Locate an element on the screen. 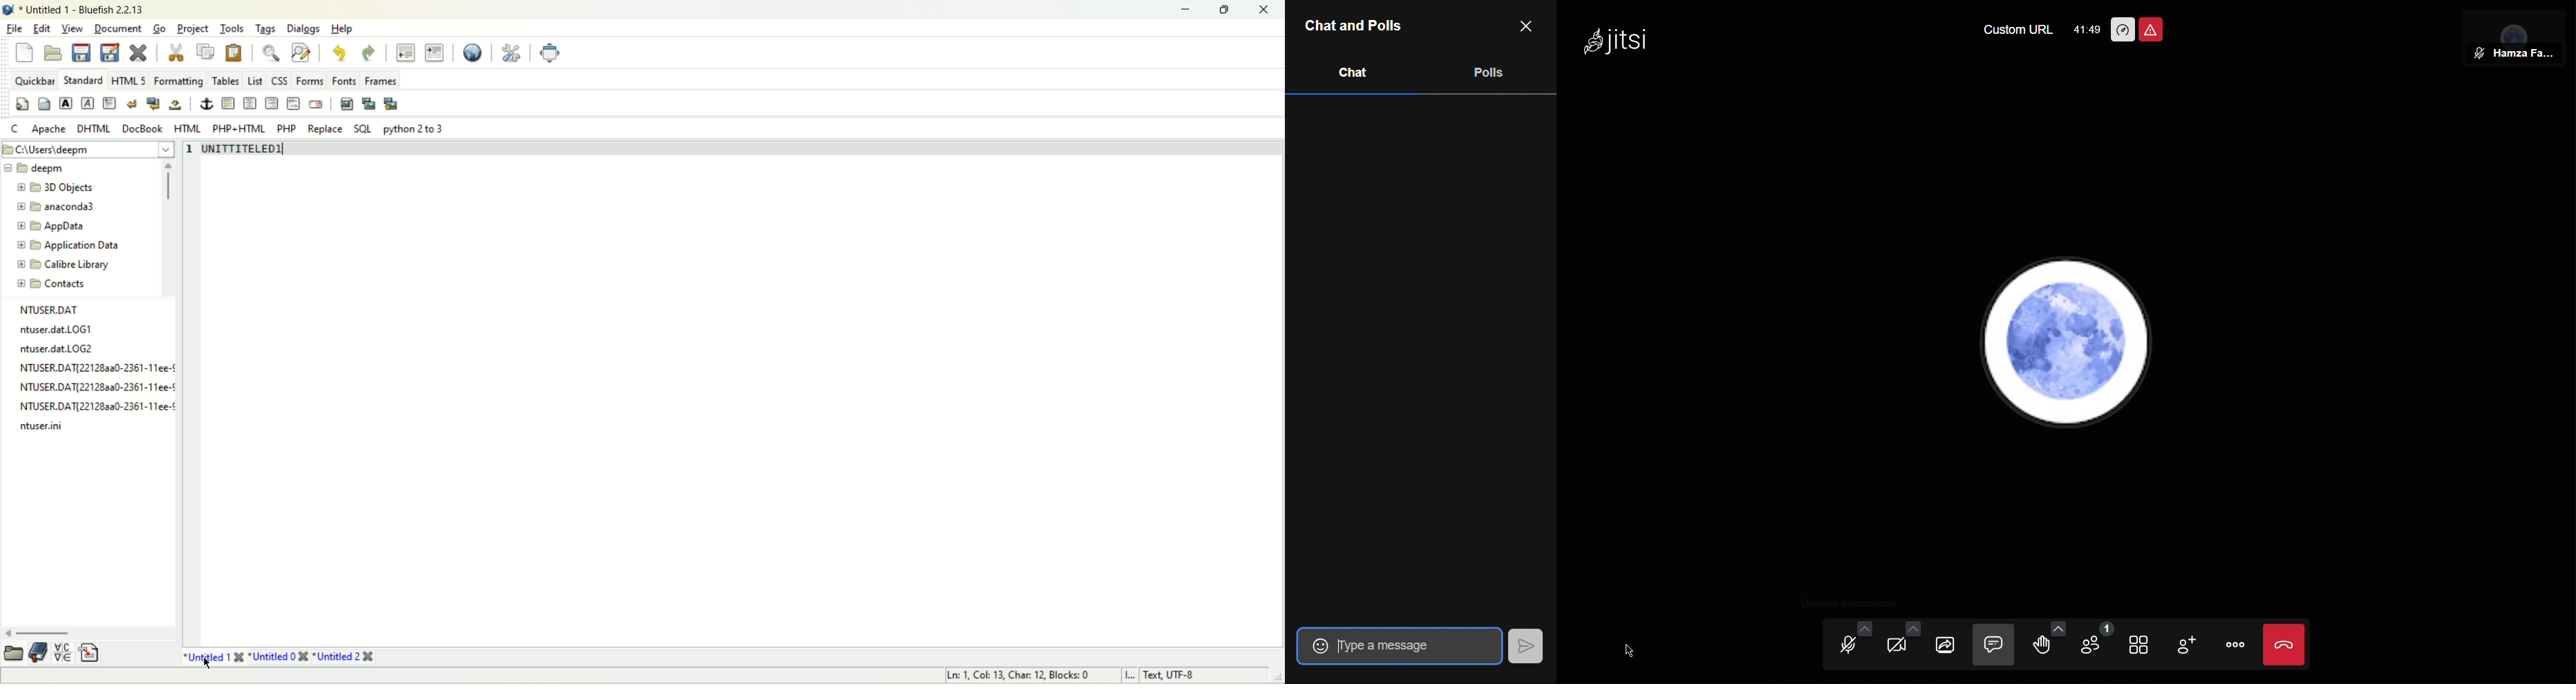 This screenshot has height=700, width=2576. open  is located at coordinates (13, 654).